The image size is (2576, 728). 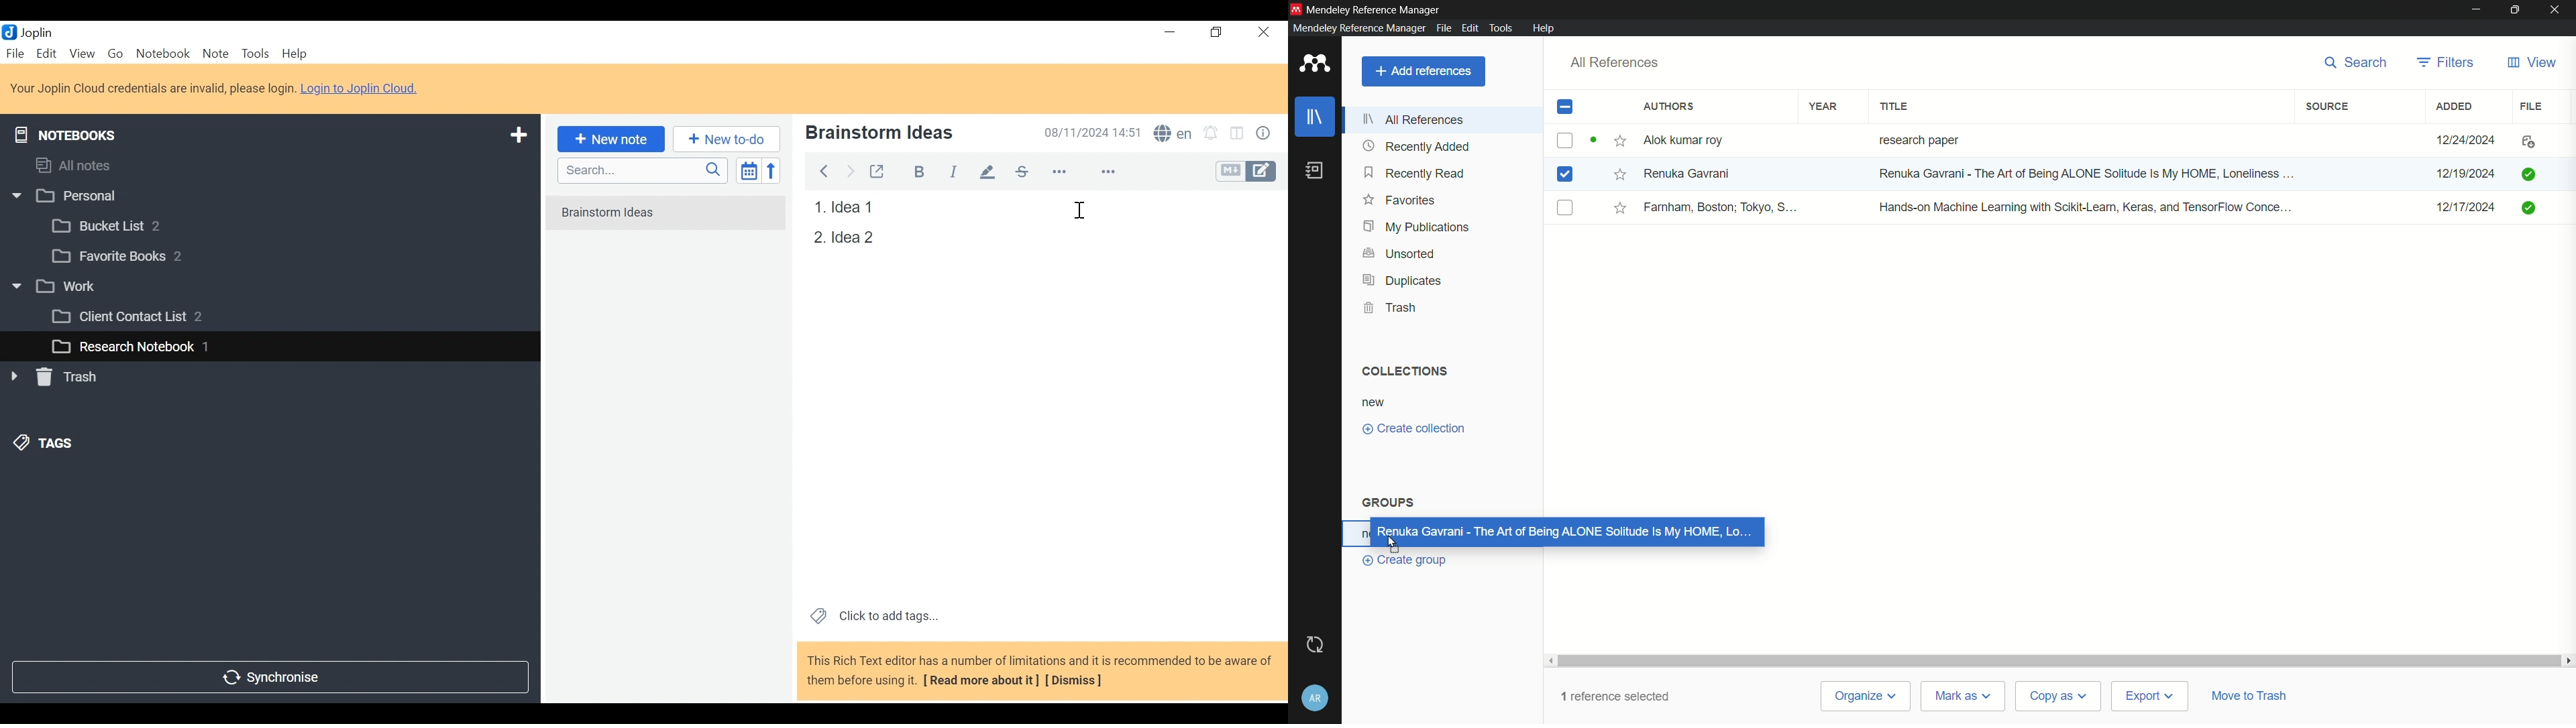 What do you see at coordinates (641, 170) in the screenshot?
I see `Search` at bounding box center [641, 170].